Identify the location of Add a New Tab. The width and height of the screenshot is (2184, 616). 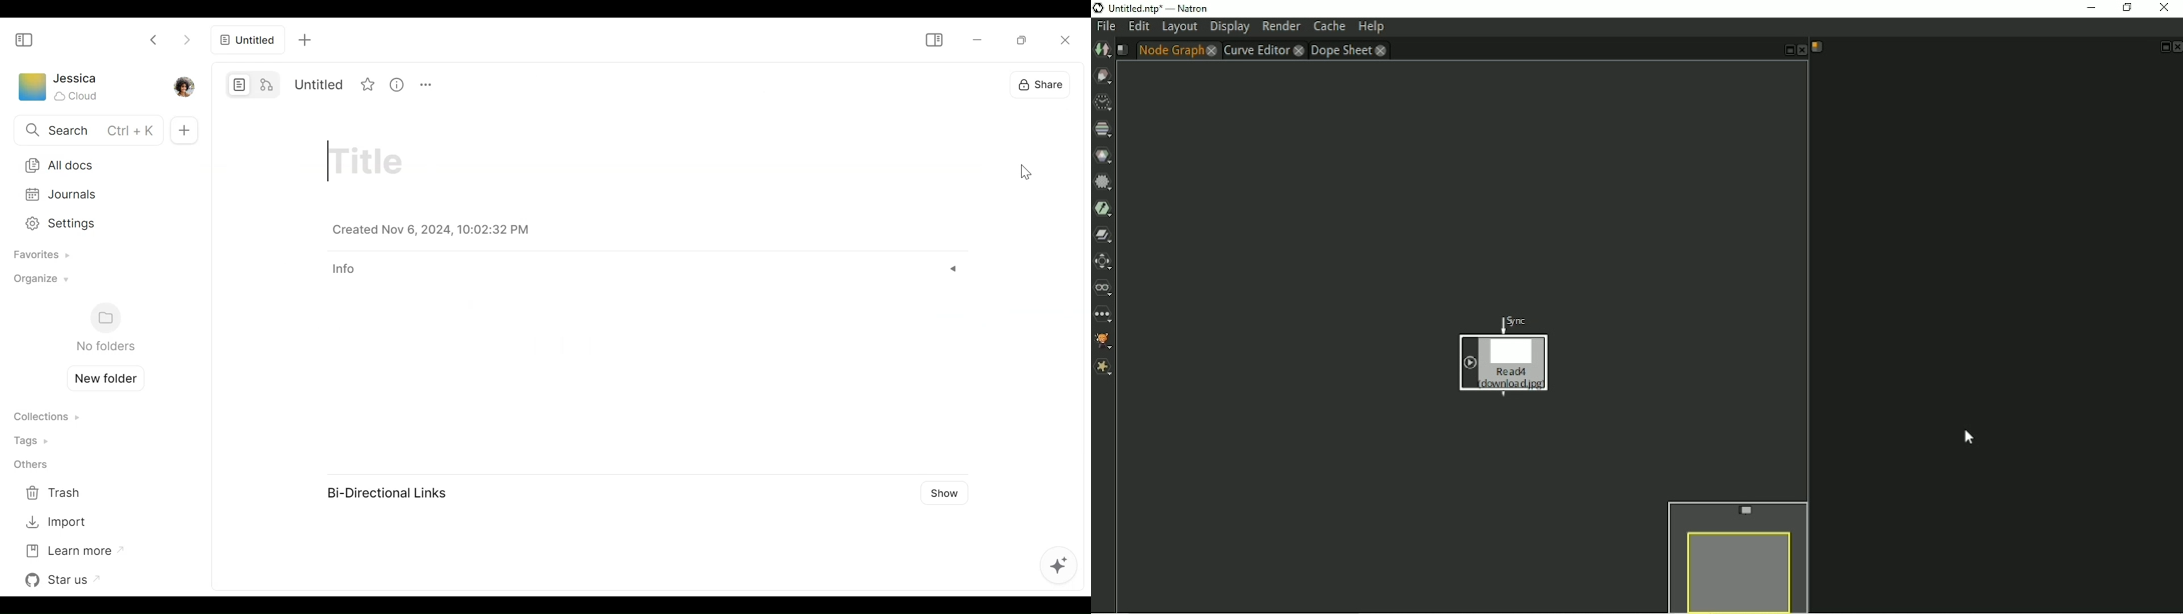
(304, 39).